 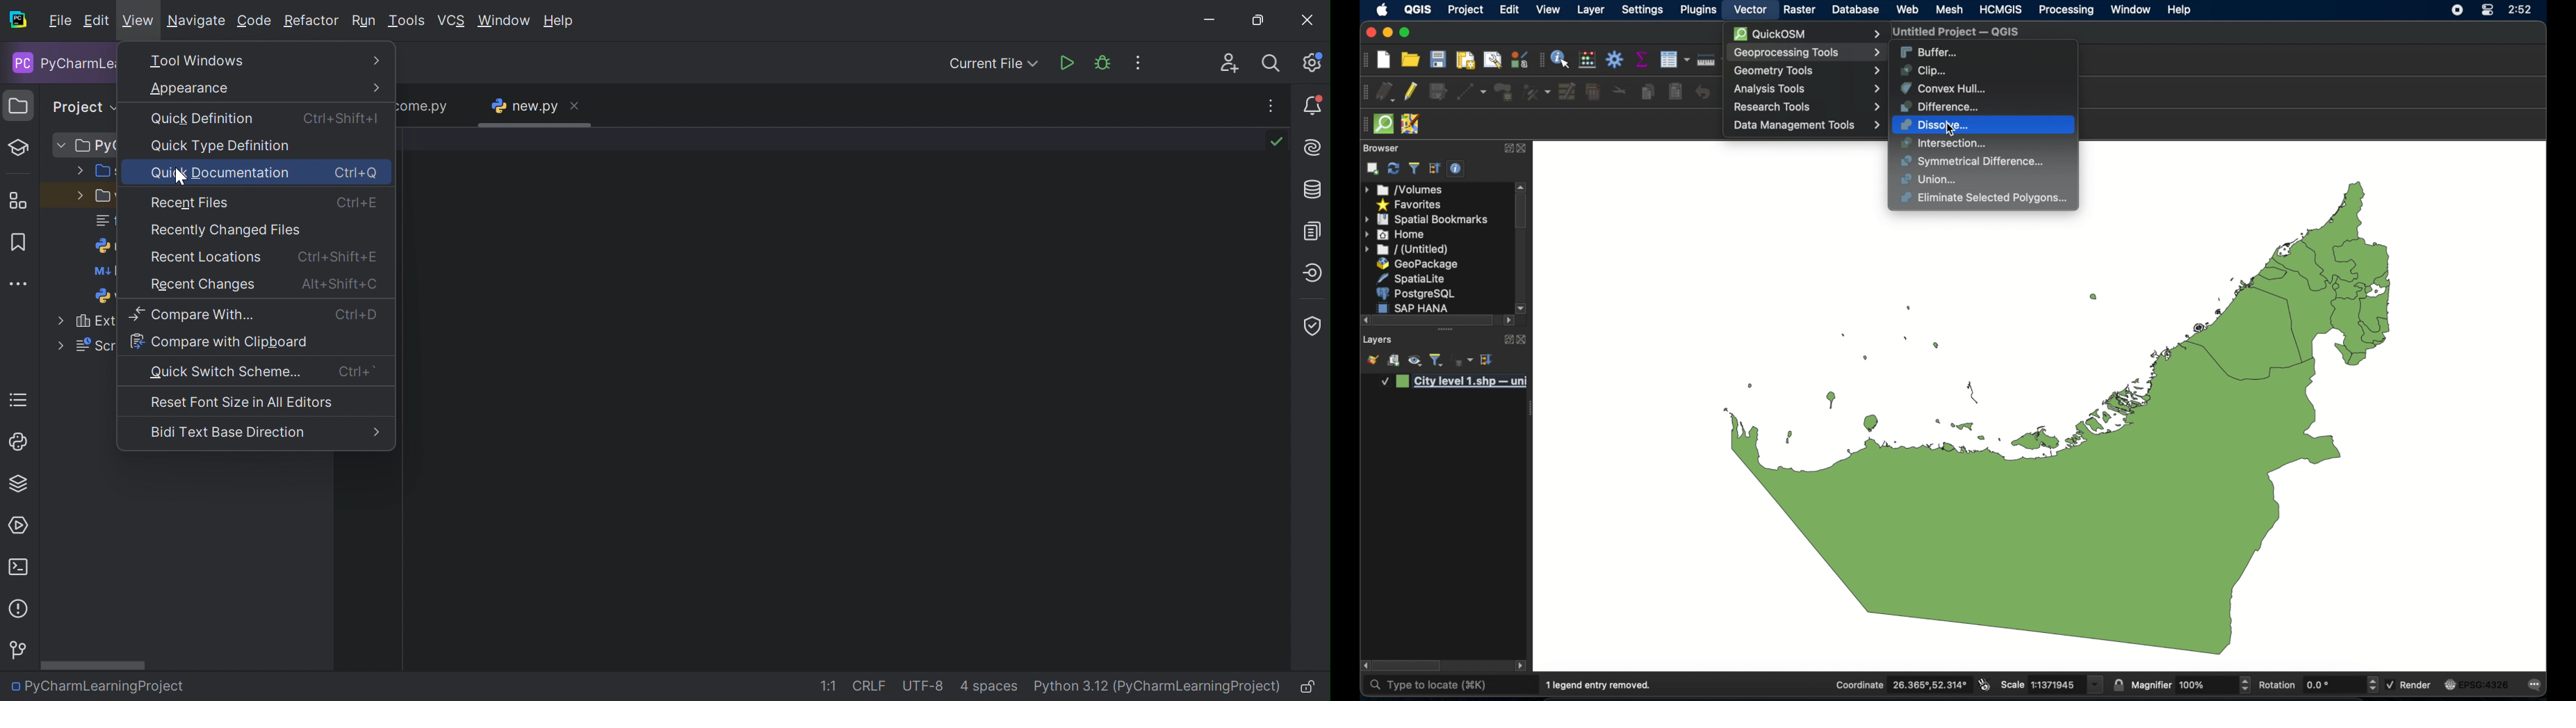 What do you see at coordinates (1973, 162) in the screenshot?
I see `symmetrical difference` at bounding box center [1973, 162].